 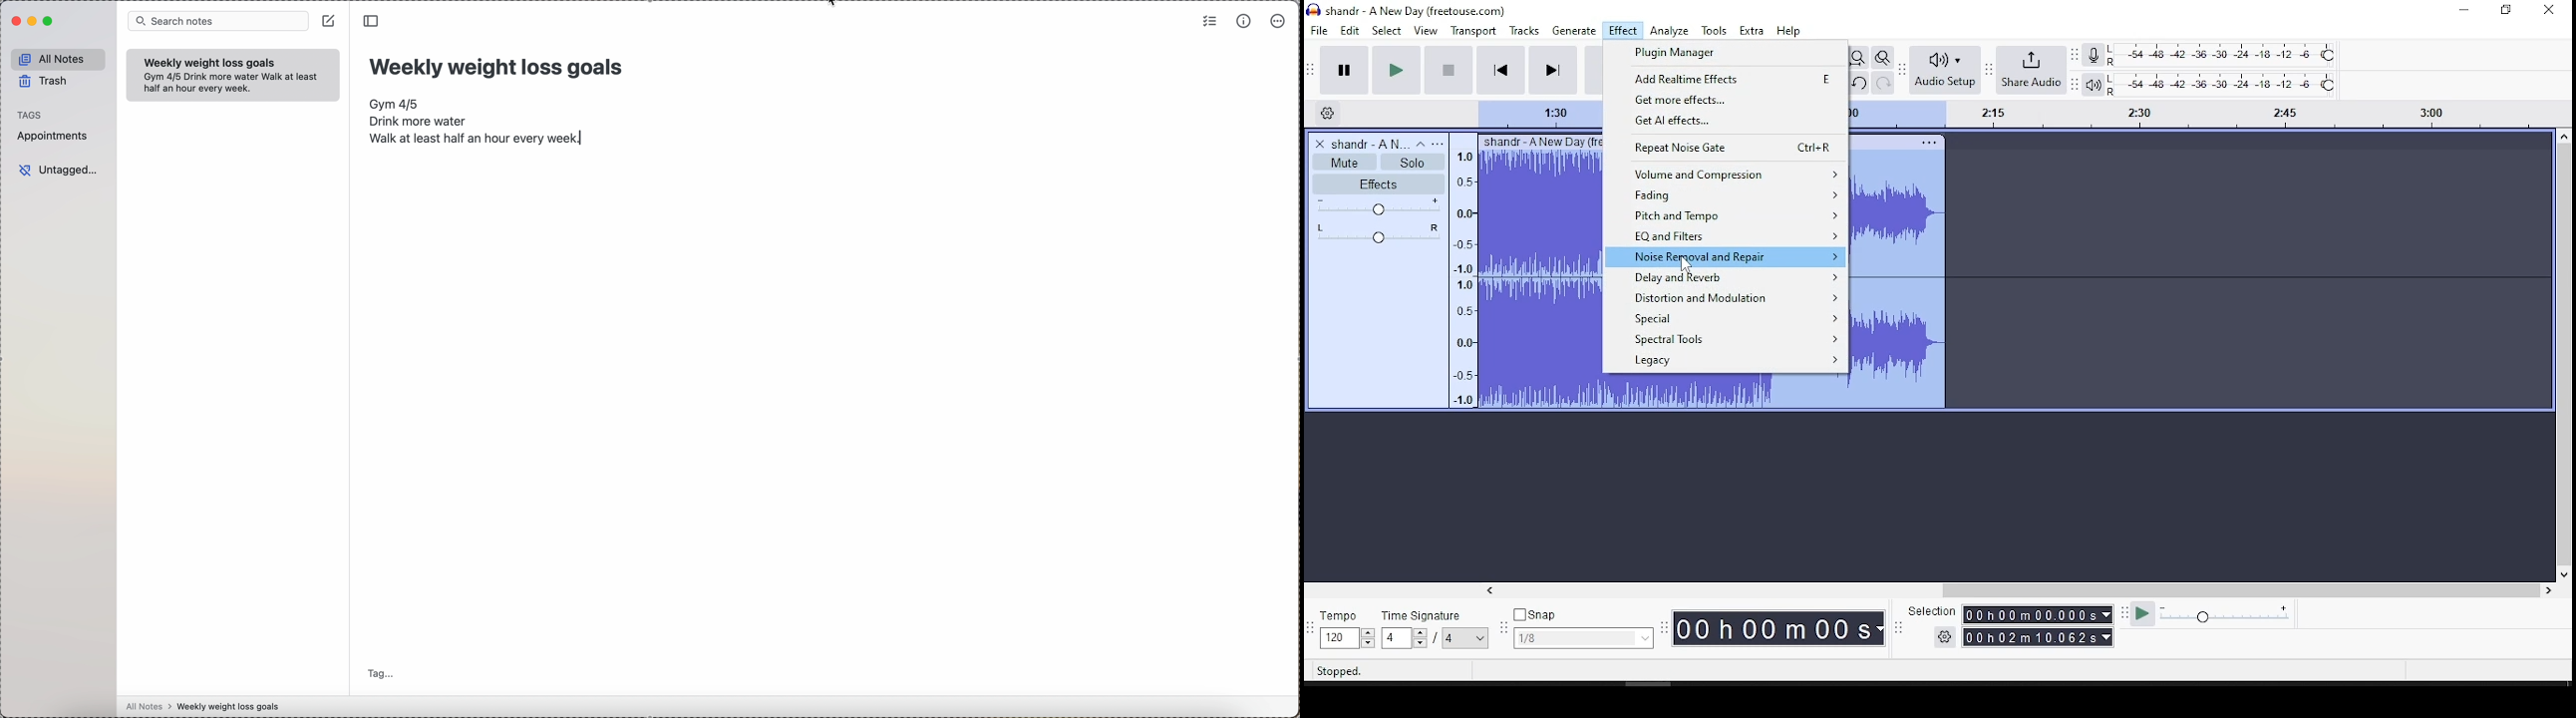 I want to click on collapse, so click(x=1421, y=144).